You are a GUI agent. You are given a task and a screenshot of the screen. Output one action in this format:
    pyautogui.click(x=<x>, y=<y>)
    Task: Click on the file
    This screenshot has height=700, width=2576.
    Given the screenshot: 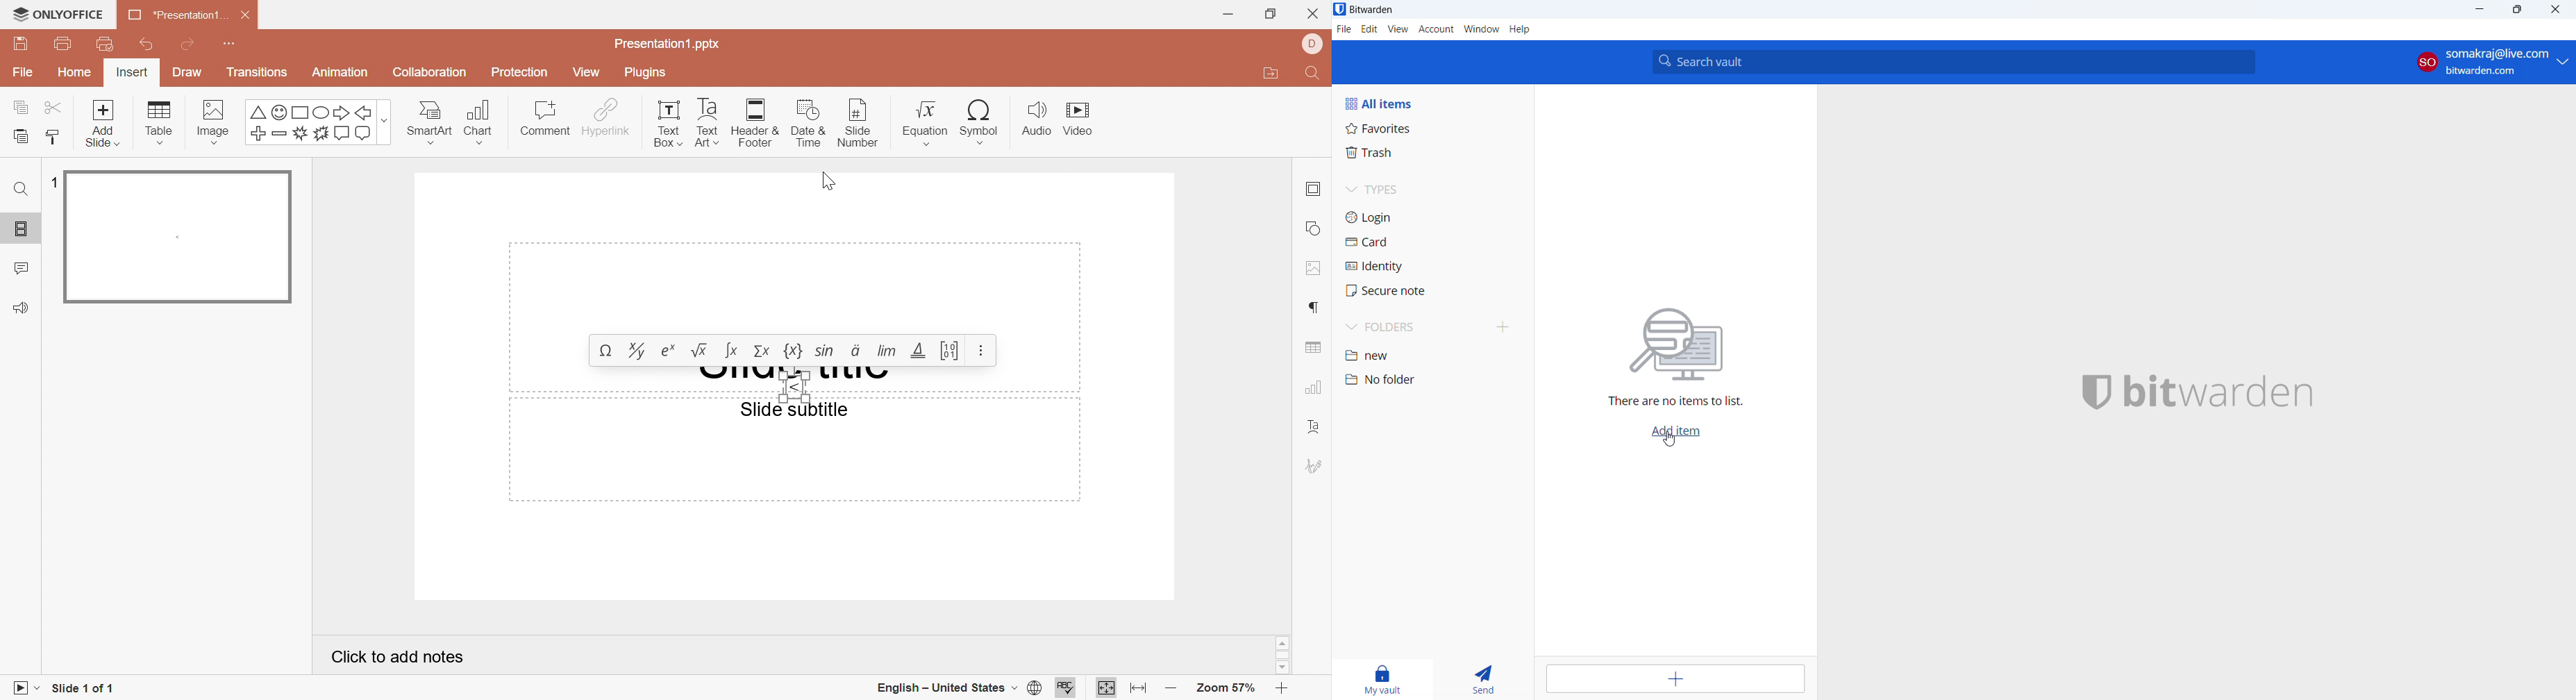 What is the action you would take?
    pyautogui.click(x=1344, y=29)
    